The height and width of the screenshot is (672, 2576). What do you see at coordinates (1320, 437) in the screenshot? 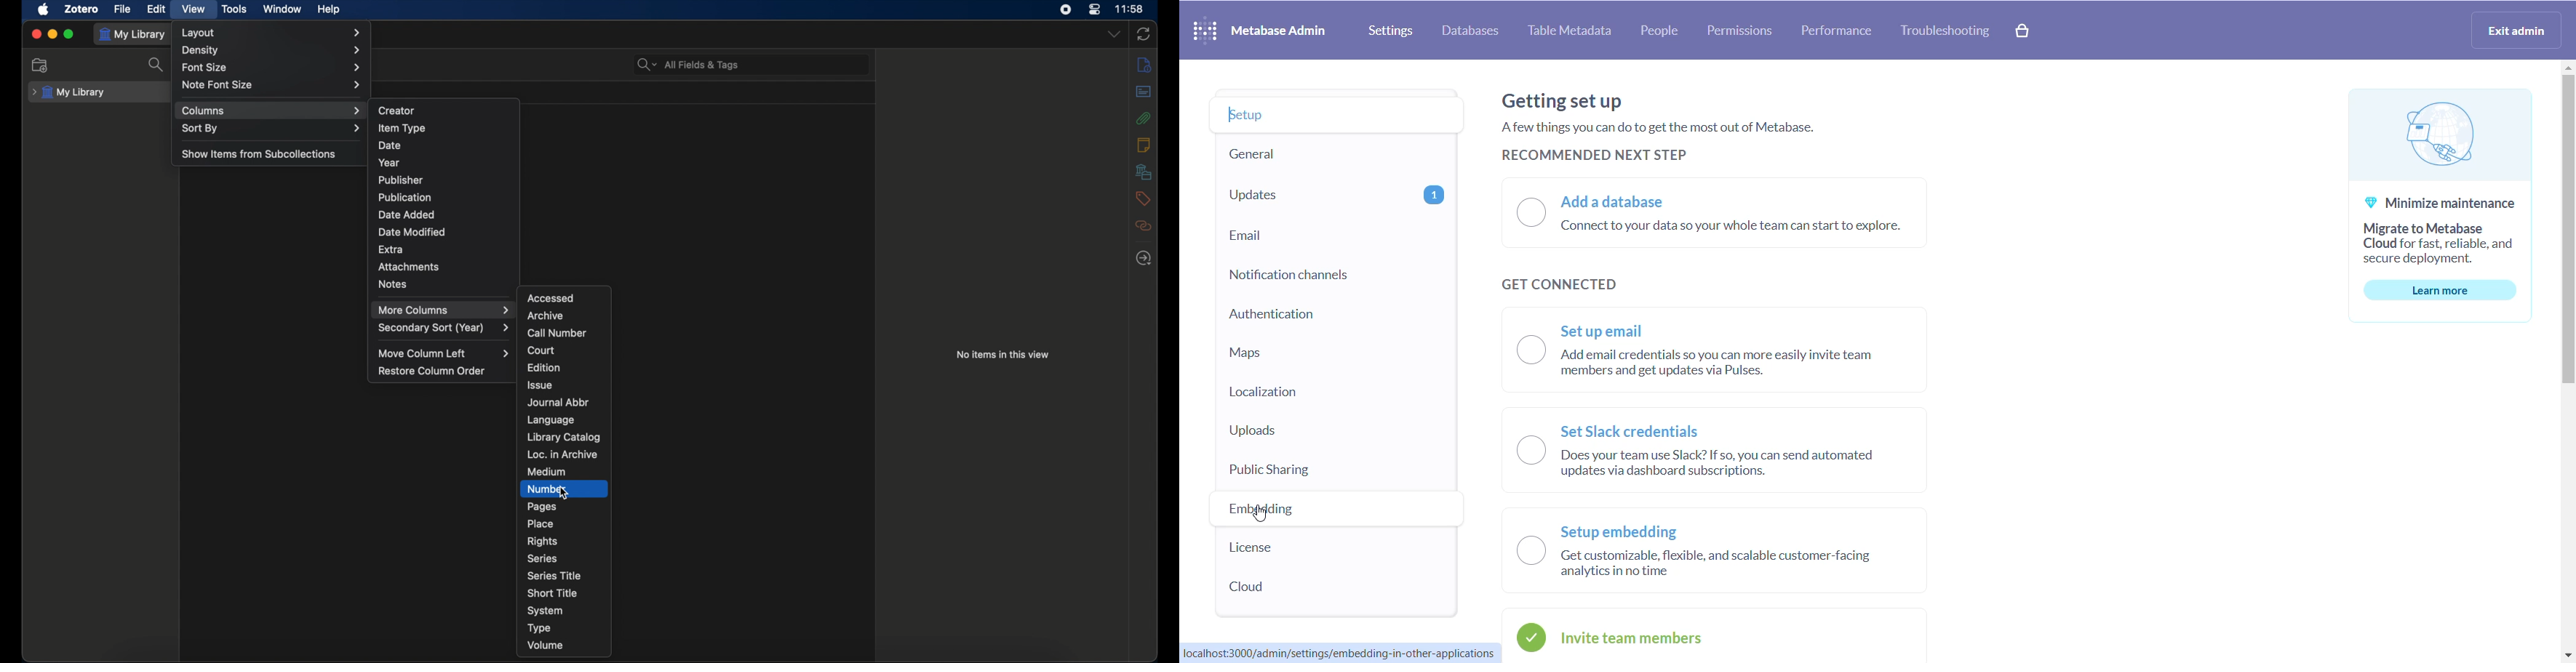
I see `uploads` at bounding box center [1320, 437].